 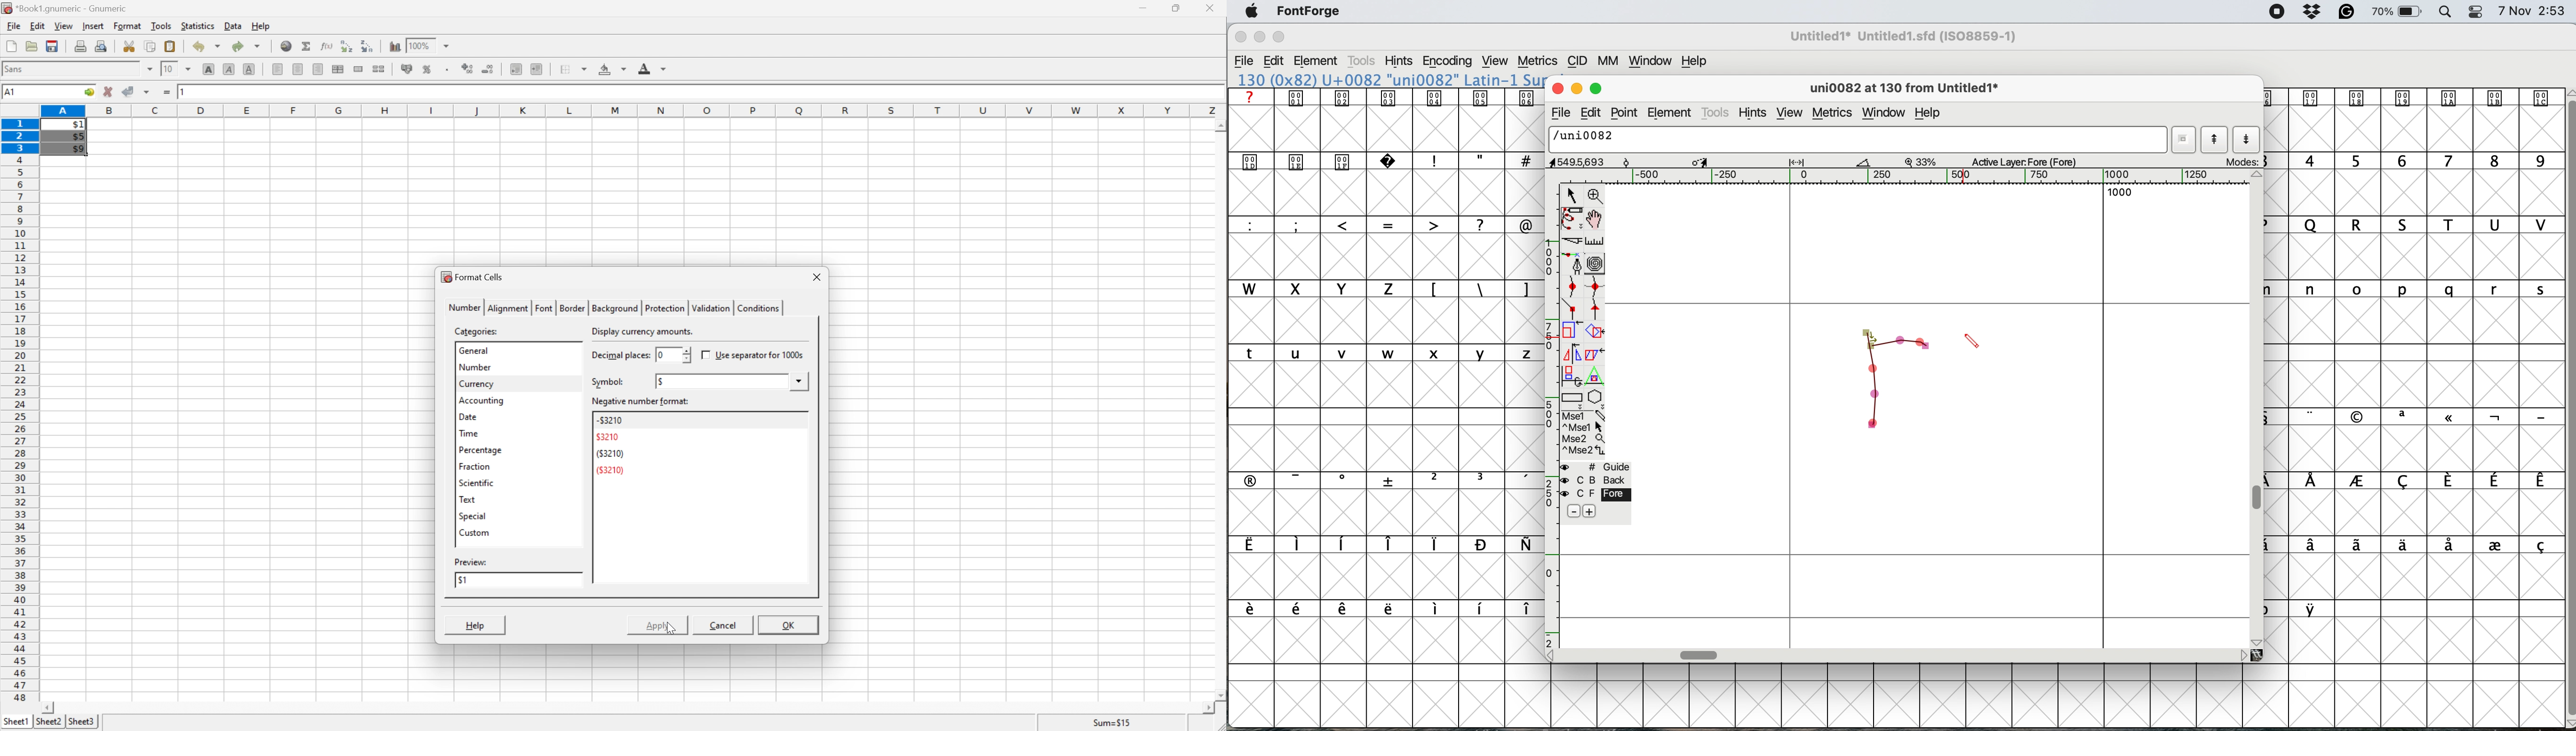 I want to click on split merged ranges of cells, so click(x=380, y=68).